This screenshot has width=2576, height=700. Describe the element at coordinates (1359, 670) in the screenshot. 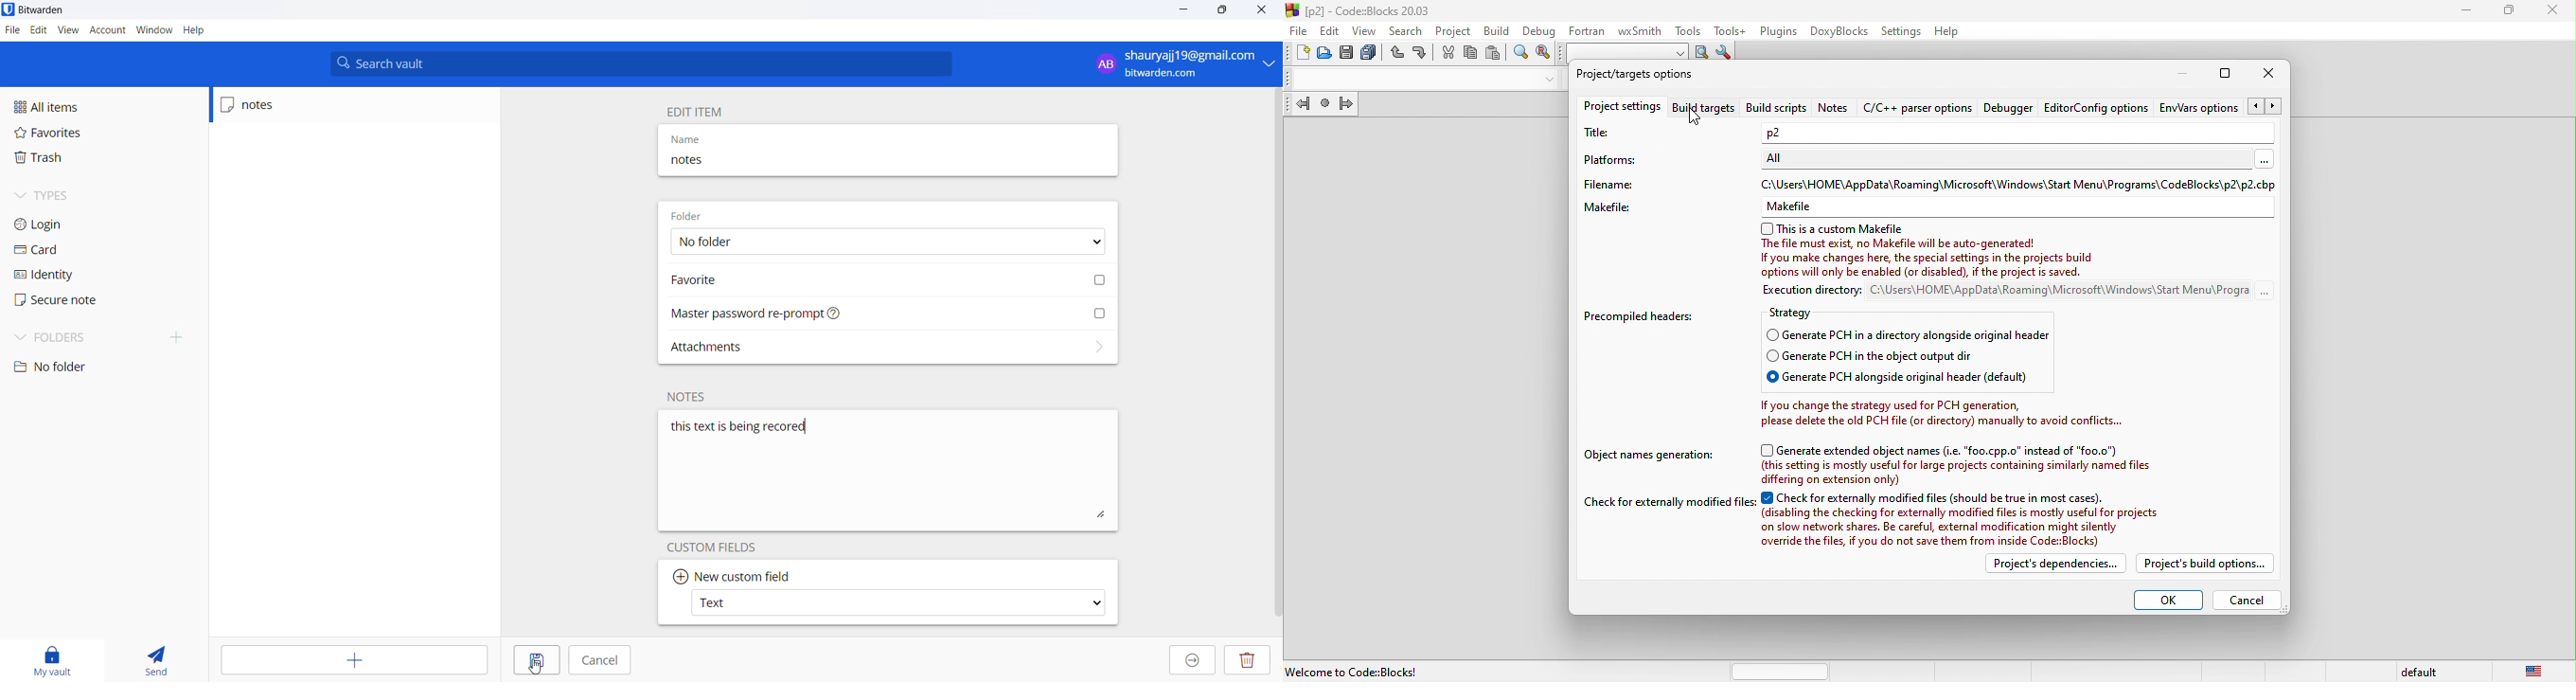

I see `welcome to code blocks` at that location.